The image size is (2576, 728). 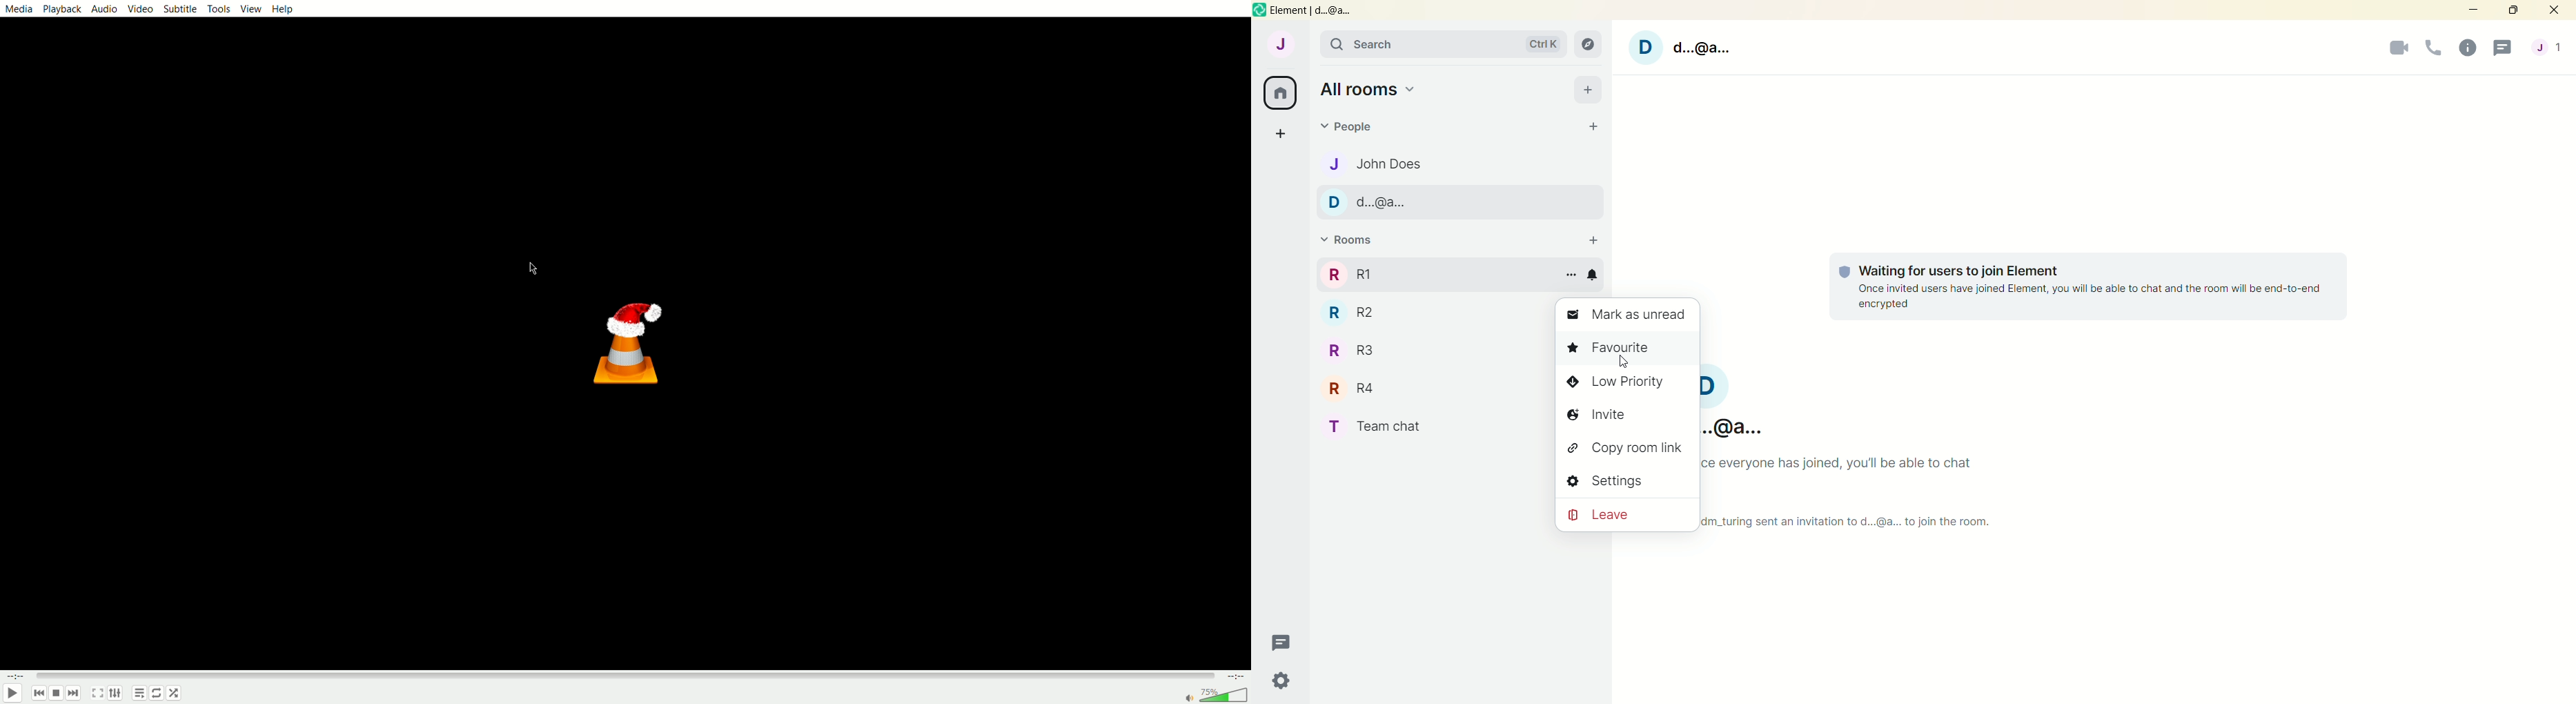 I want to click on Add All rooms, so click(x=1587, y=88).